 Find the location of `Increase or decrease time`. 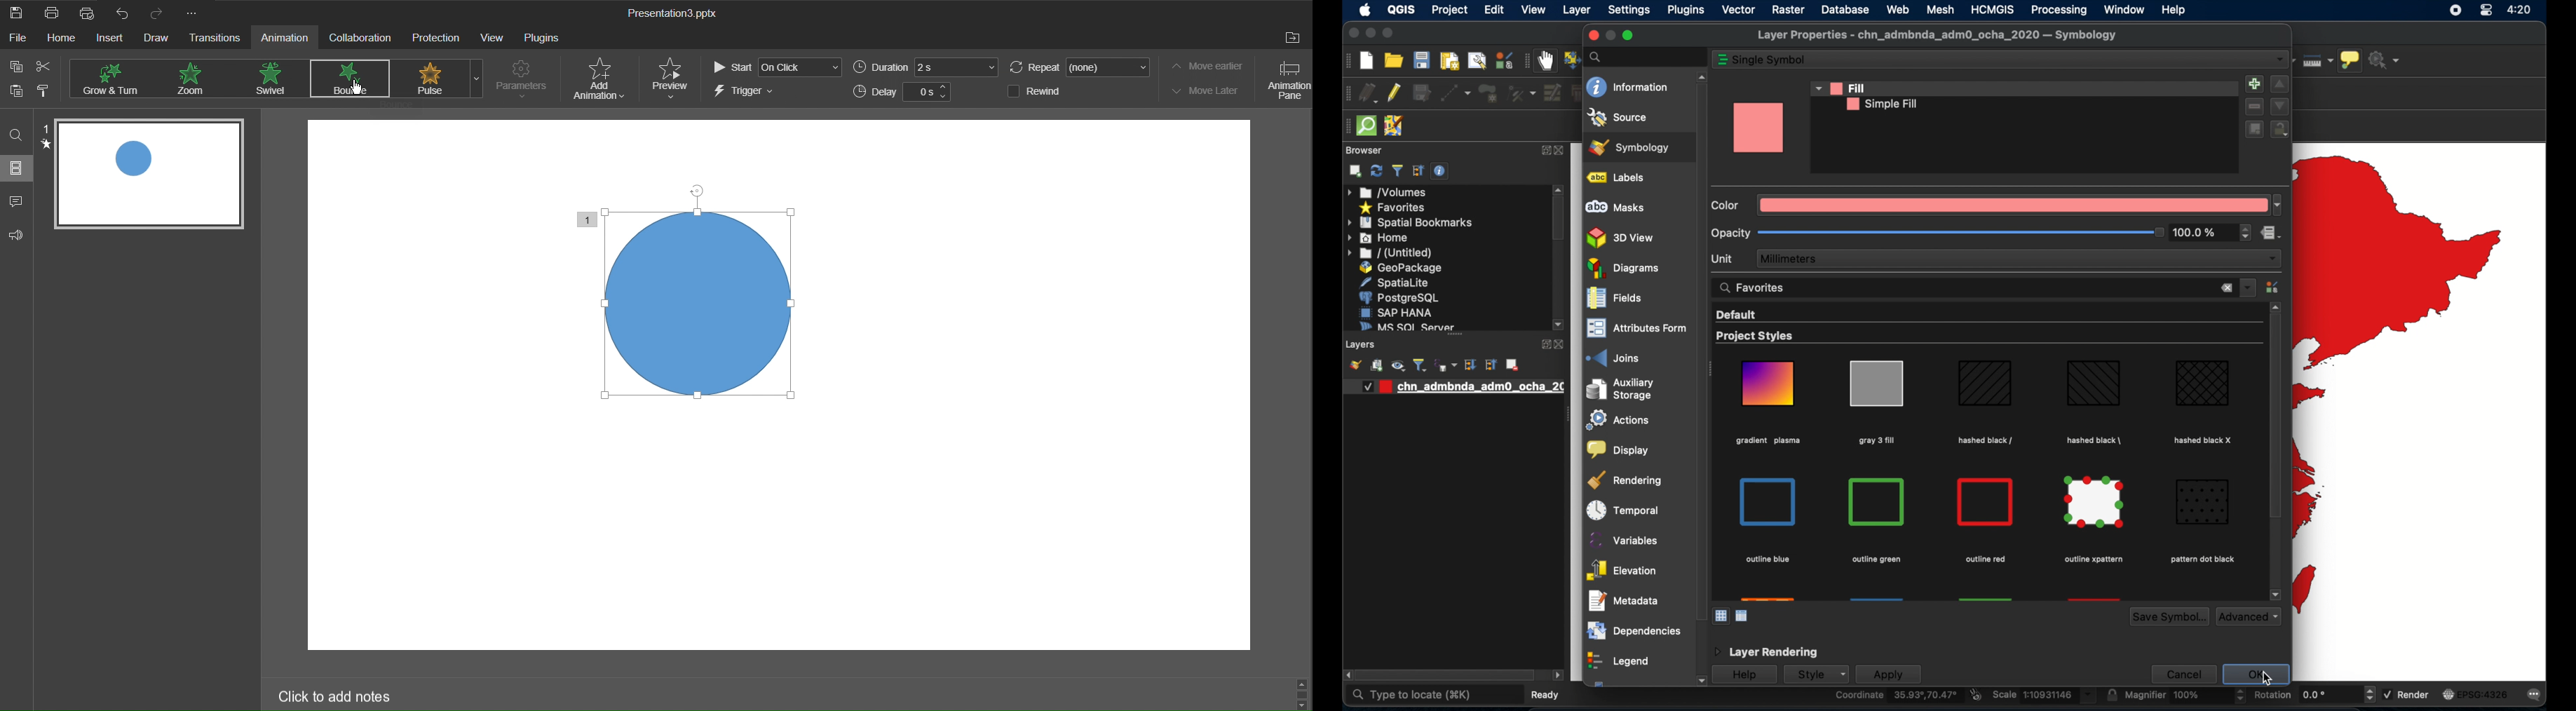

Increase or decrease time is located at coordinates (944, 93).